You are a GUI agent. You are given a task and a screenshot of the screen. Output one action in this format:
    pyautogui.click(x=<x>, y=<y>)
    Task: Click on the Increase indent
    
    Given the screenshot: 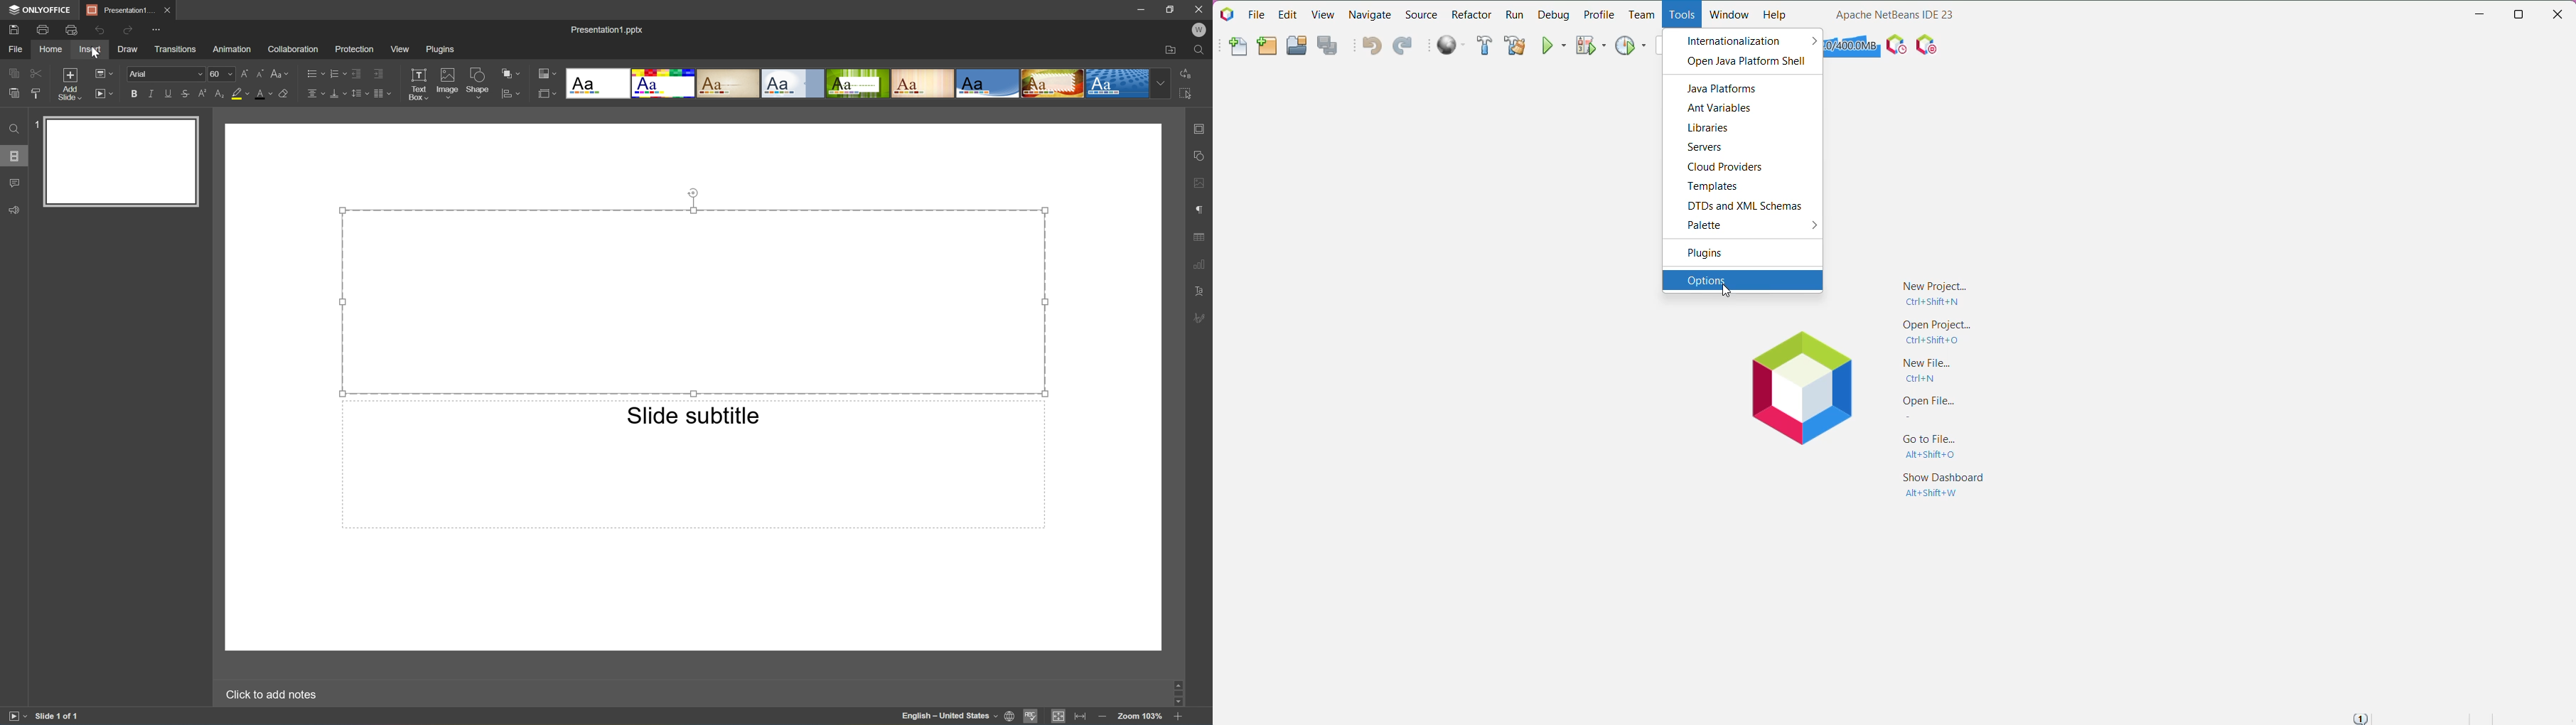 What is the action you would take?
    pyautogui.click(x=377, y=73)
    